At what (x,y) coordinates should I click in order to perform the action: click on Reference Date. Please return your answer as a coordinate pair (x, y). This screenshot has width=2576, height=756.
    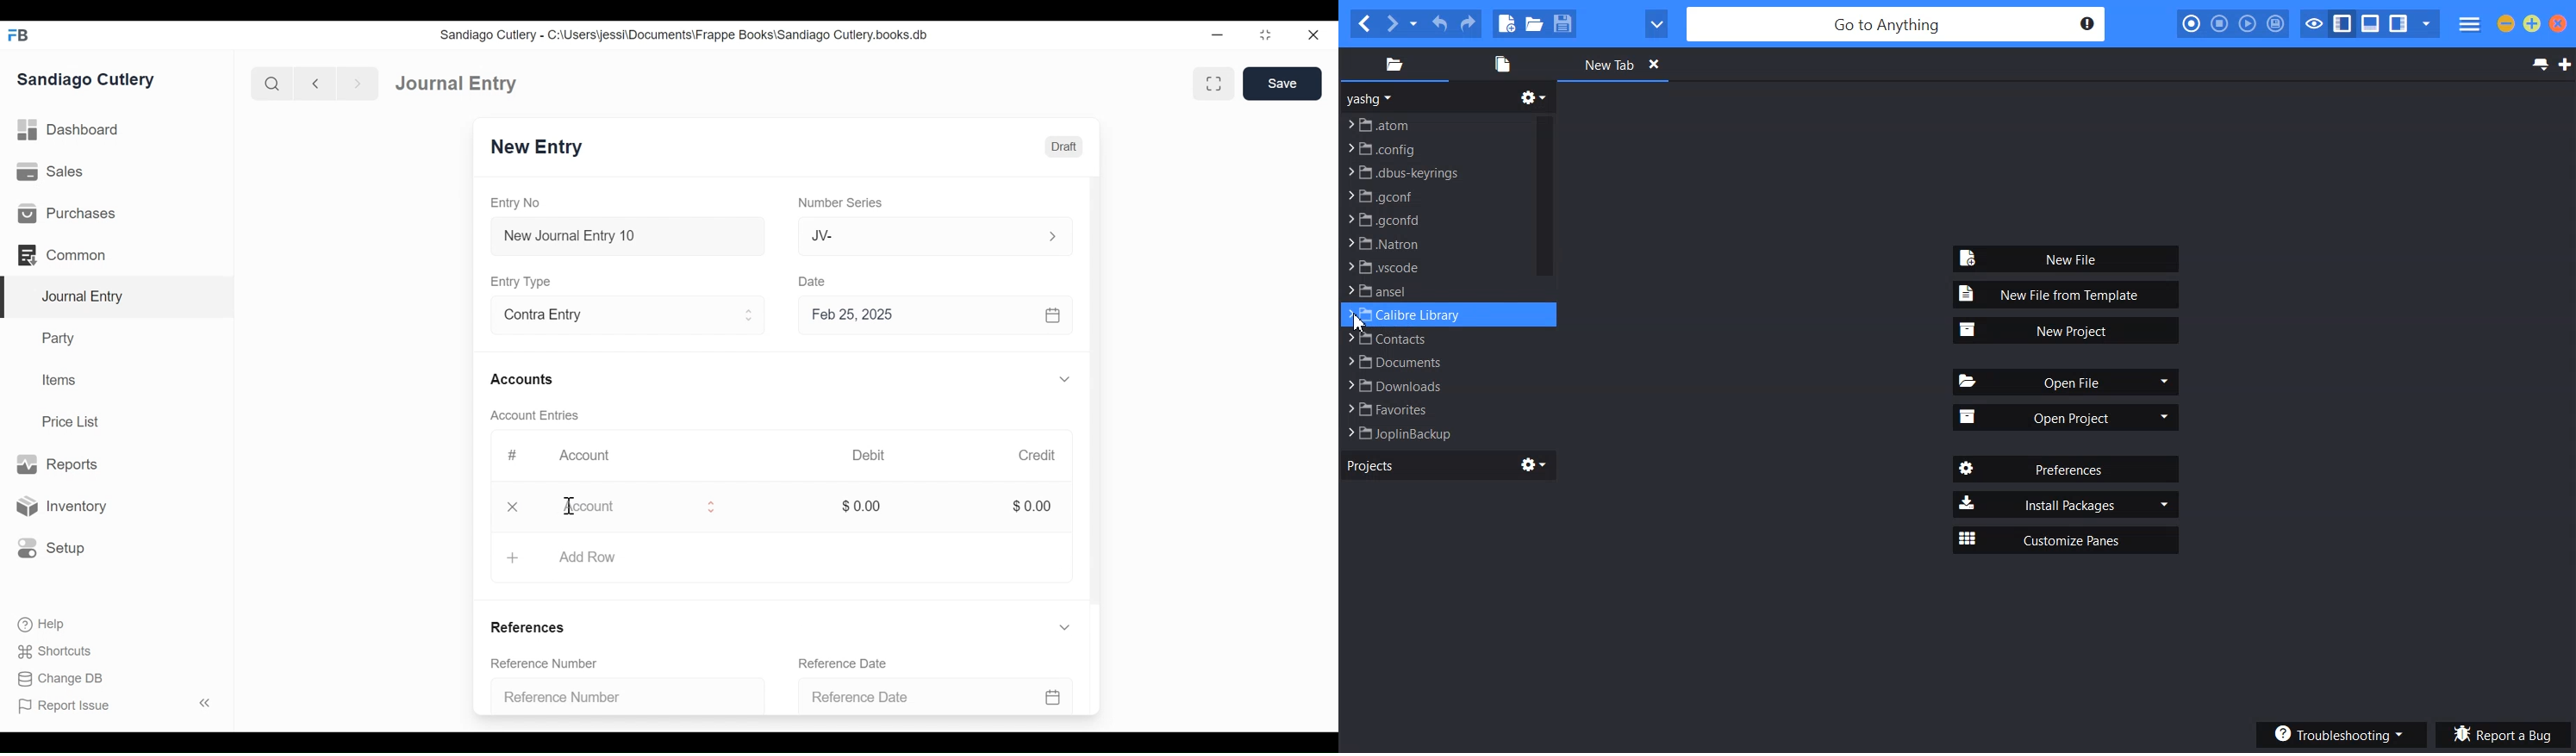
    Looking at the image, I should click on (848, 662).